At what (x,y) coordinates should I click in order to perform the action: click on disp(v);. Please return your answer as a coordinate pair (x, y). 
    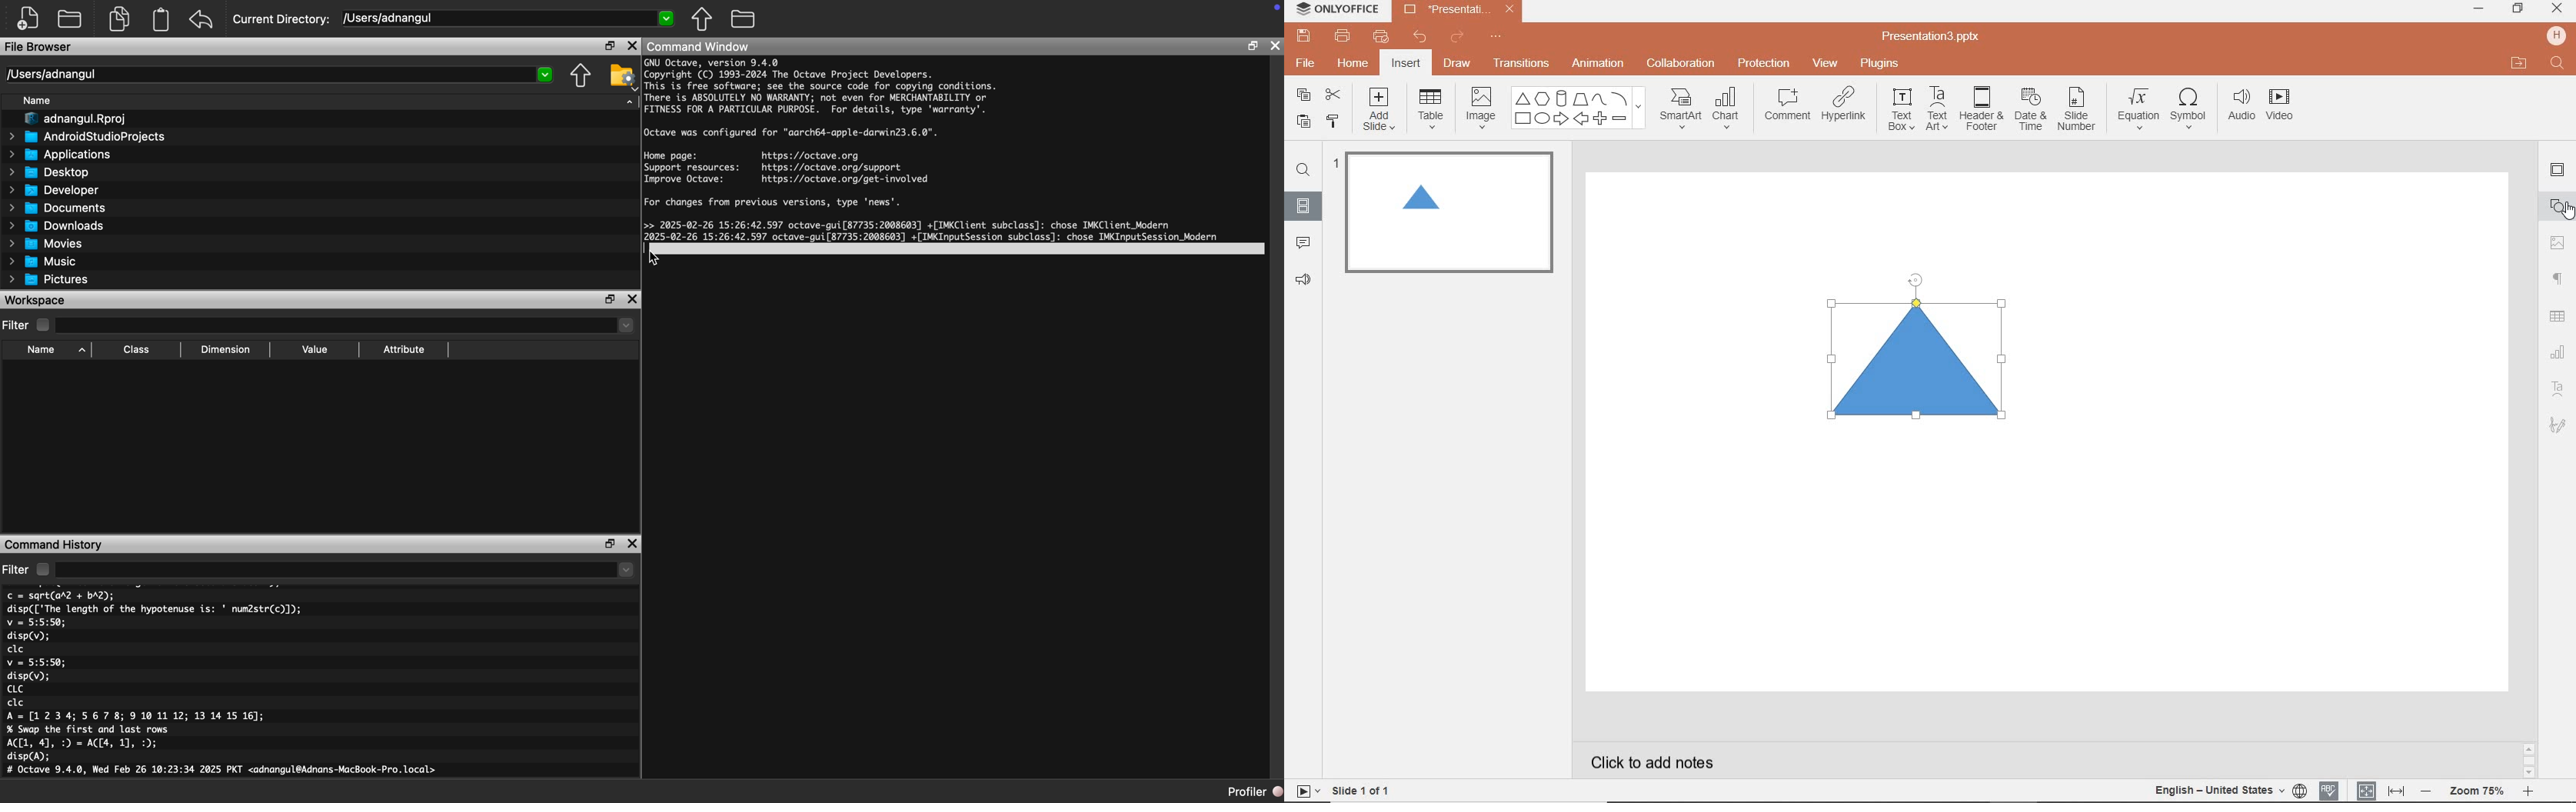
    Looking at the image, I should click on (29, 676).